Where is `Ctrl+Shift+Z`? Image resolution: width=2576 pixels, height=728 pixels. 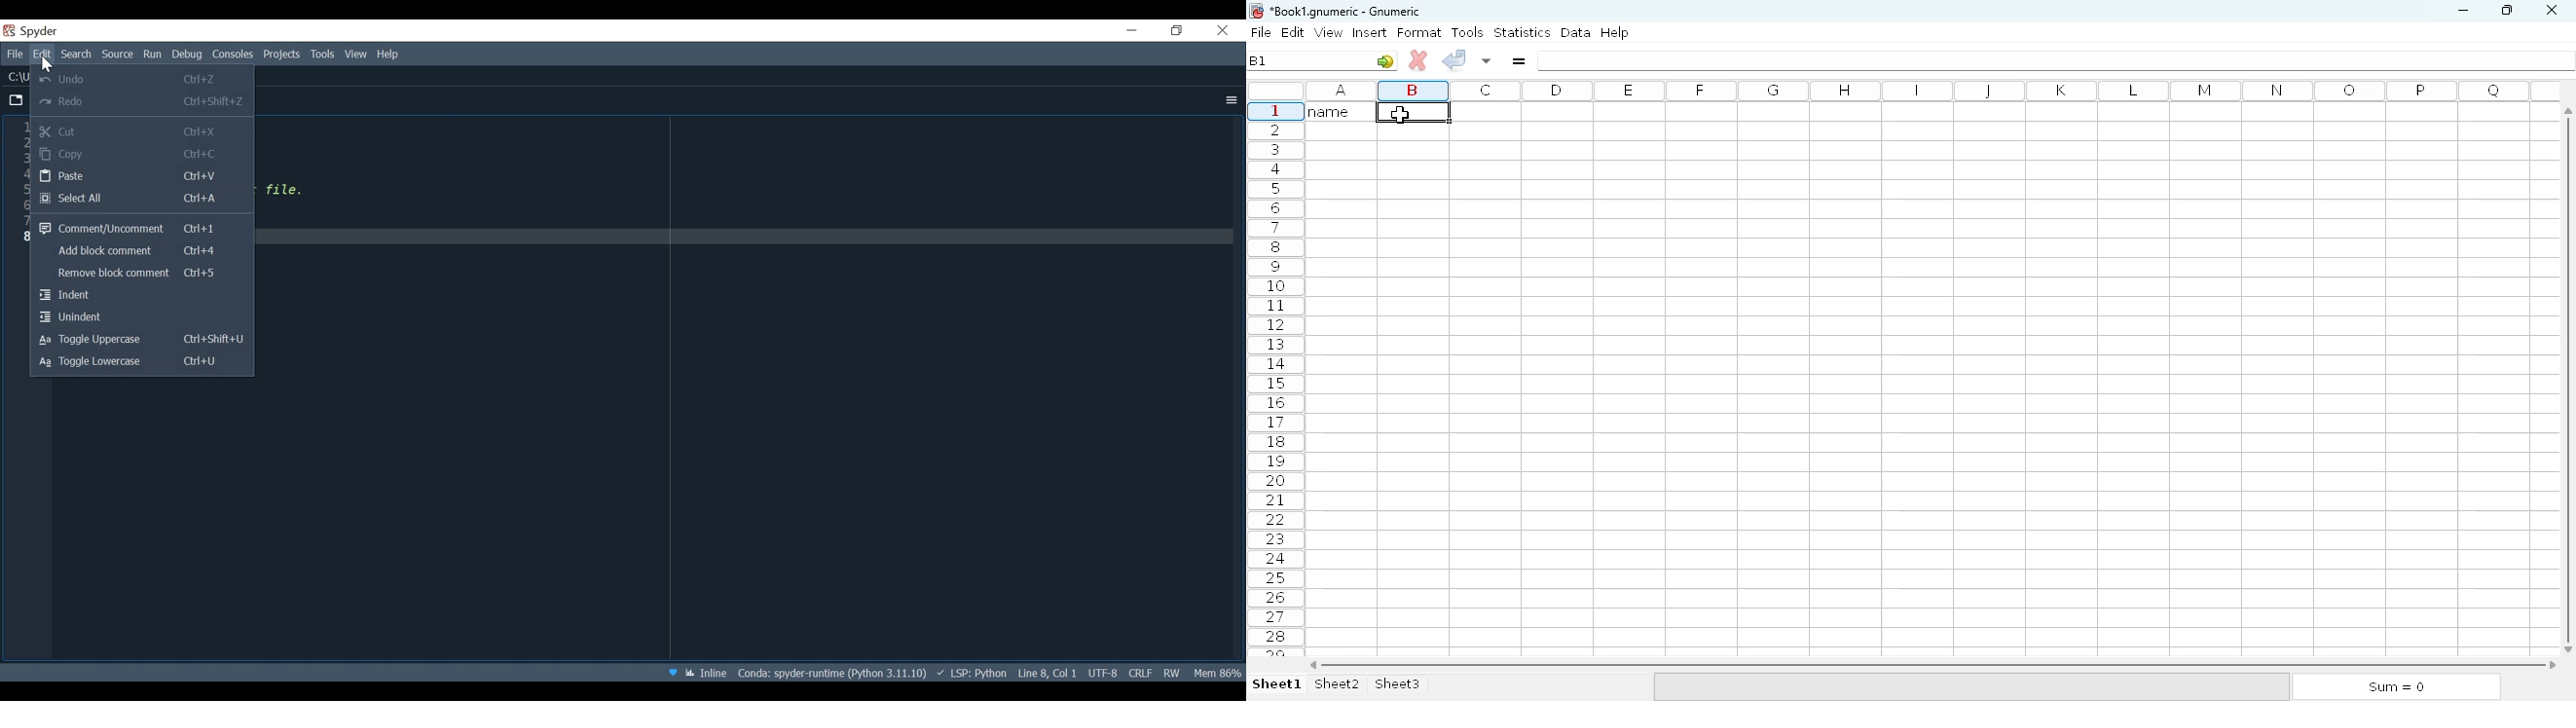 Ctrl+Shift+Z is located at coordinates (217, 103).